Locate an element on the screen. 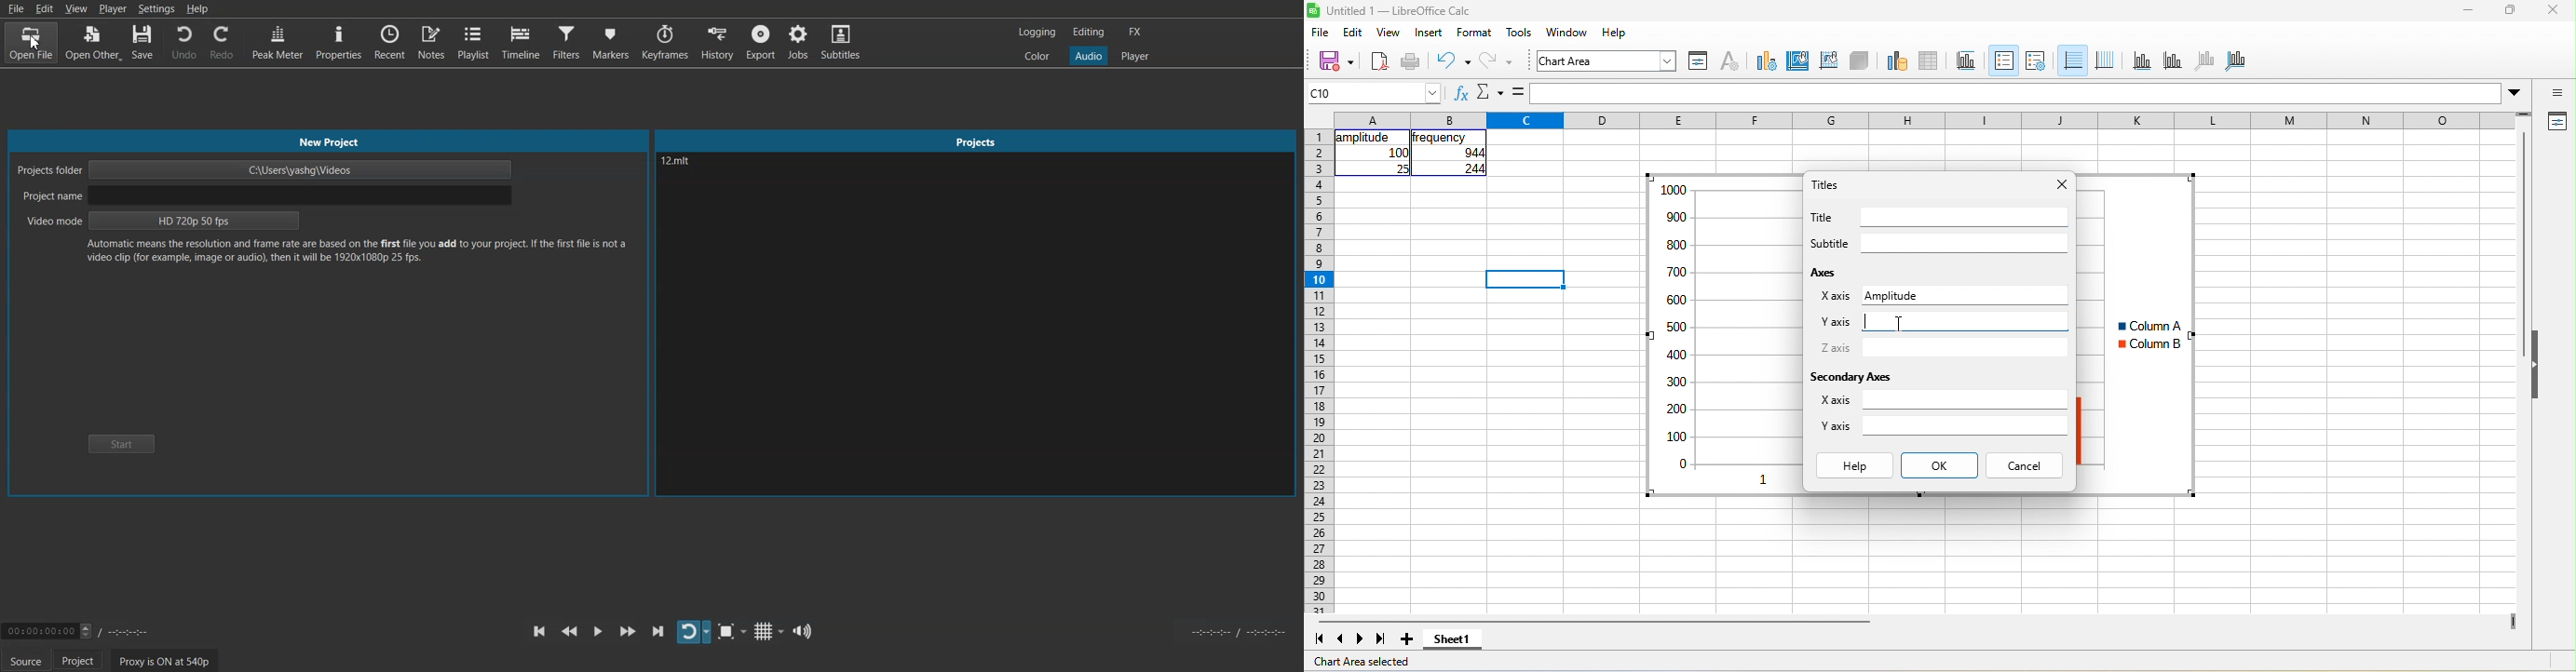  export directly as pdf is located at coordinates (1379, 62).